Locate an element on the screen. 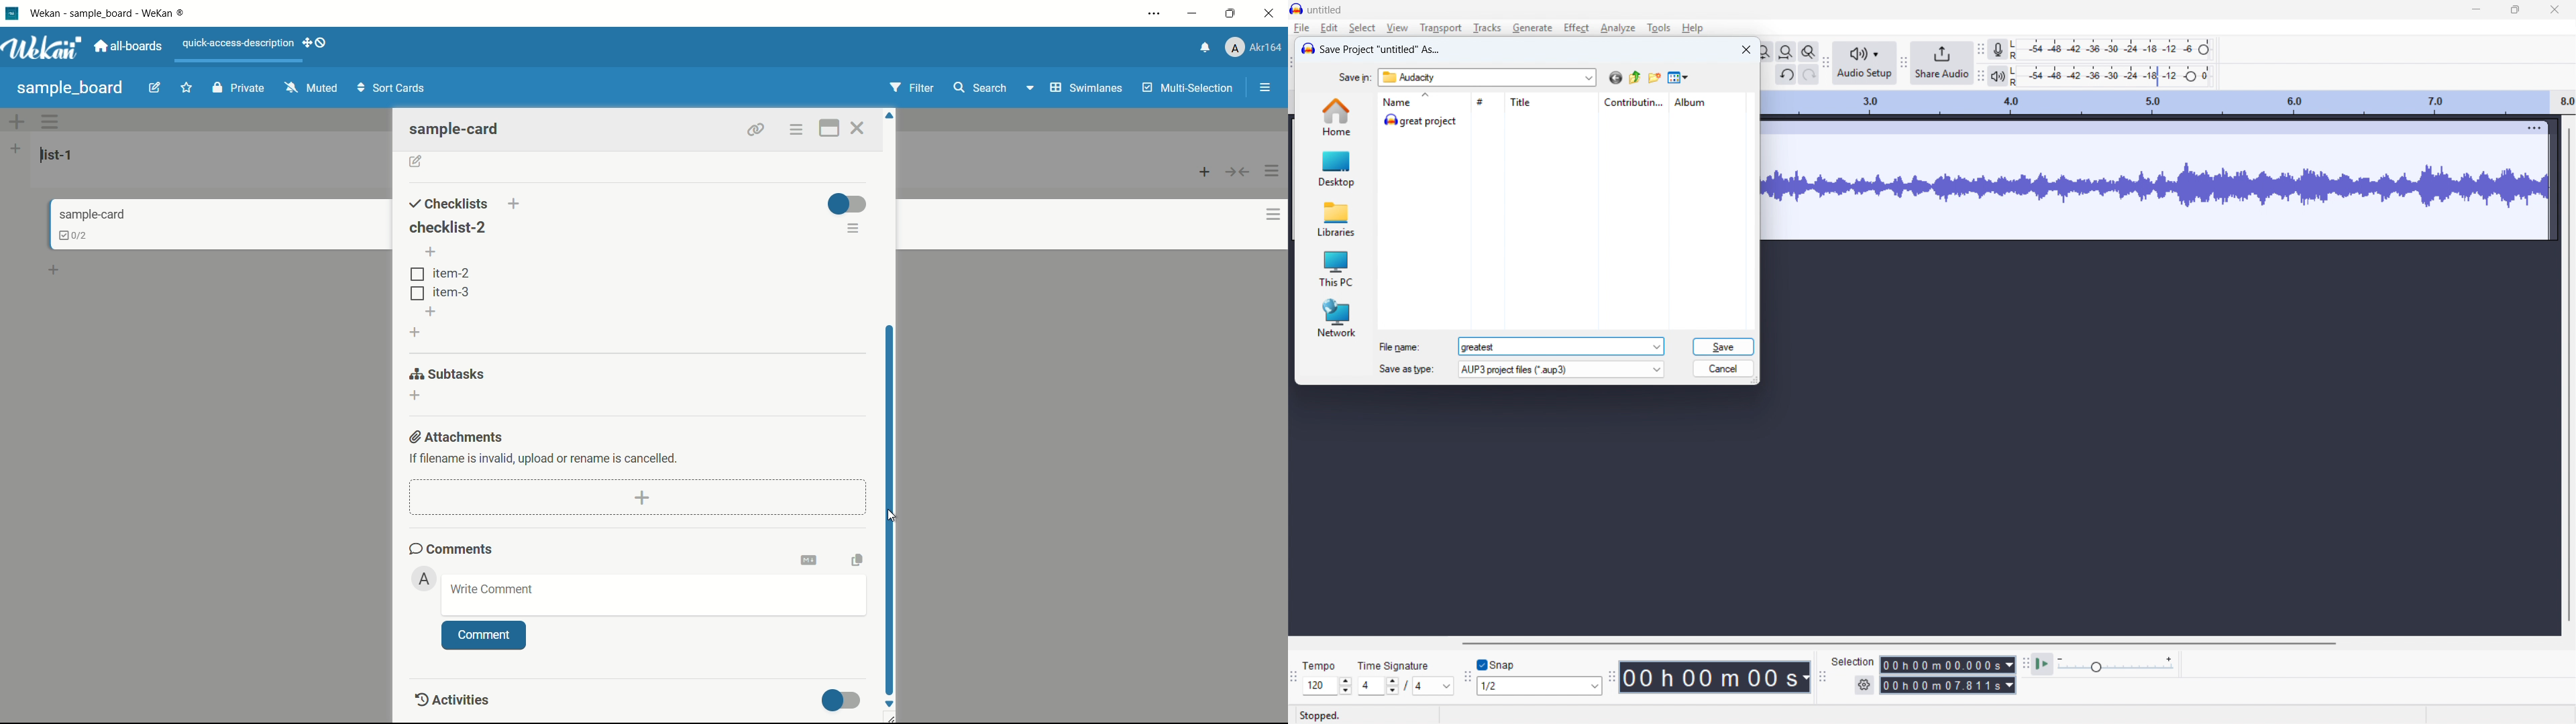  add subtasks is located at coordinates (416, 396).